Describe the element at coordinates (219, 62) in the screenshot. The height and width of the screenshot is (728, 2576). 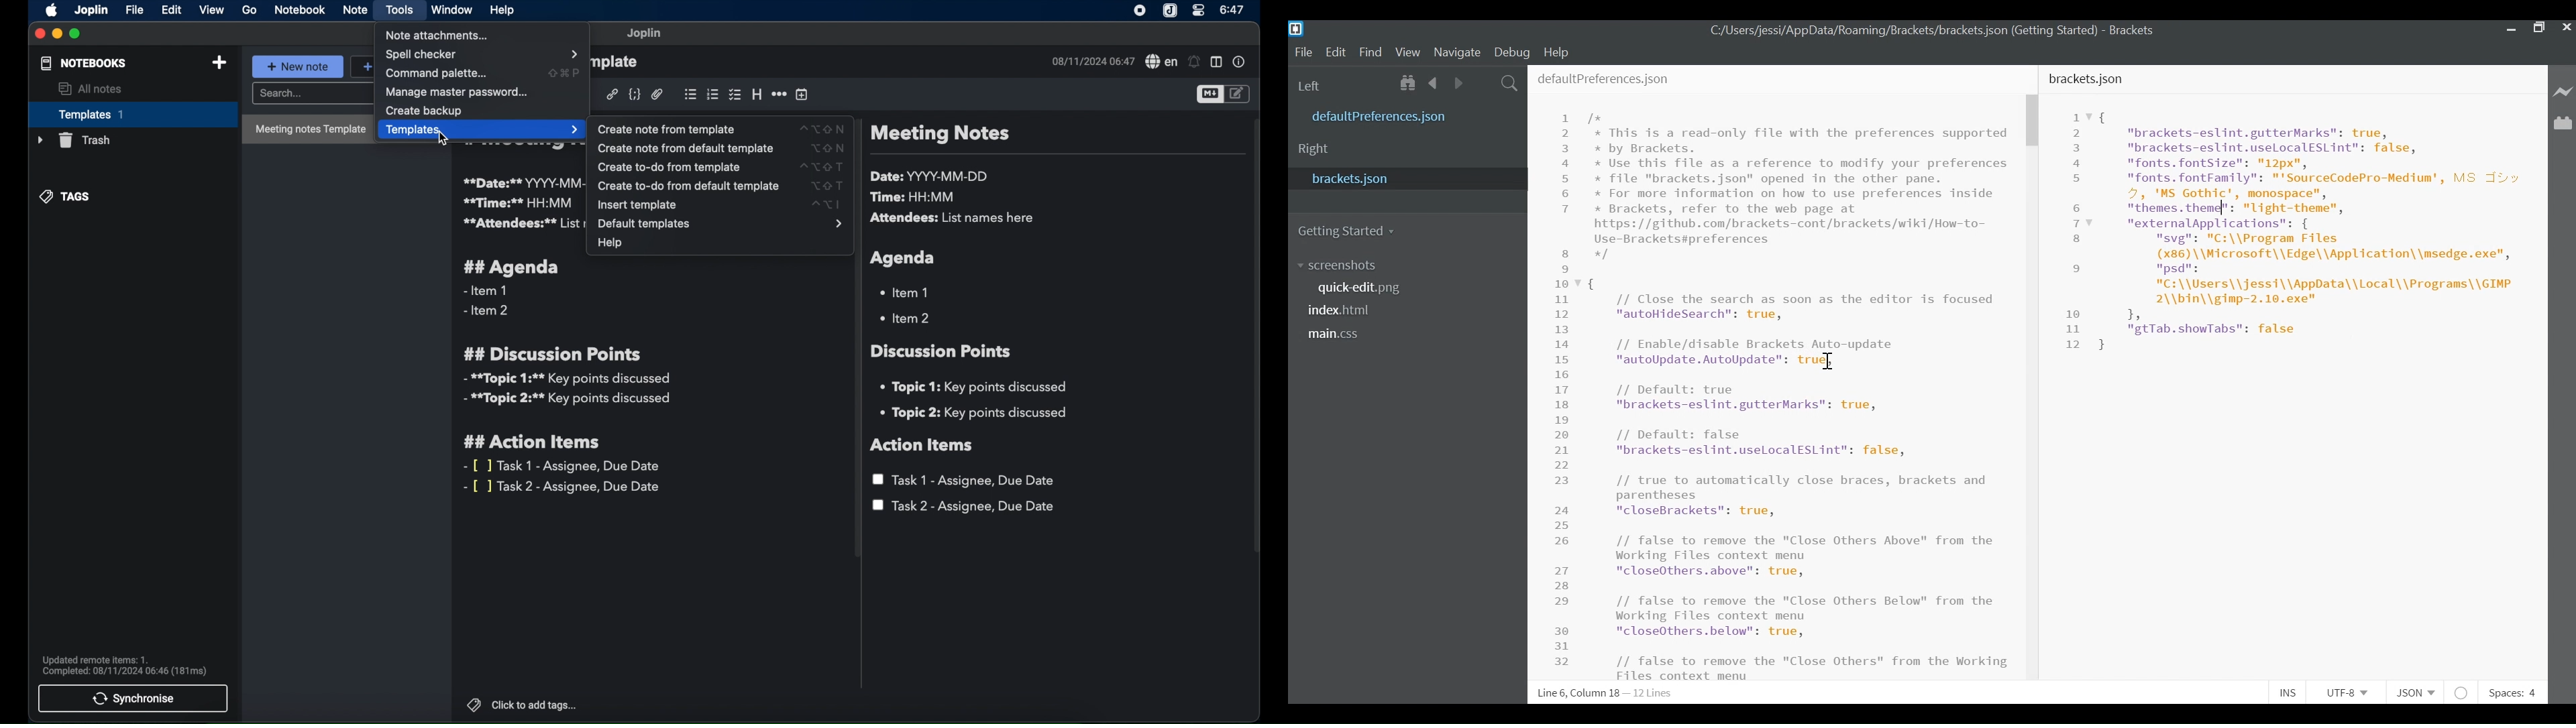
I see `add note` at that location.